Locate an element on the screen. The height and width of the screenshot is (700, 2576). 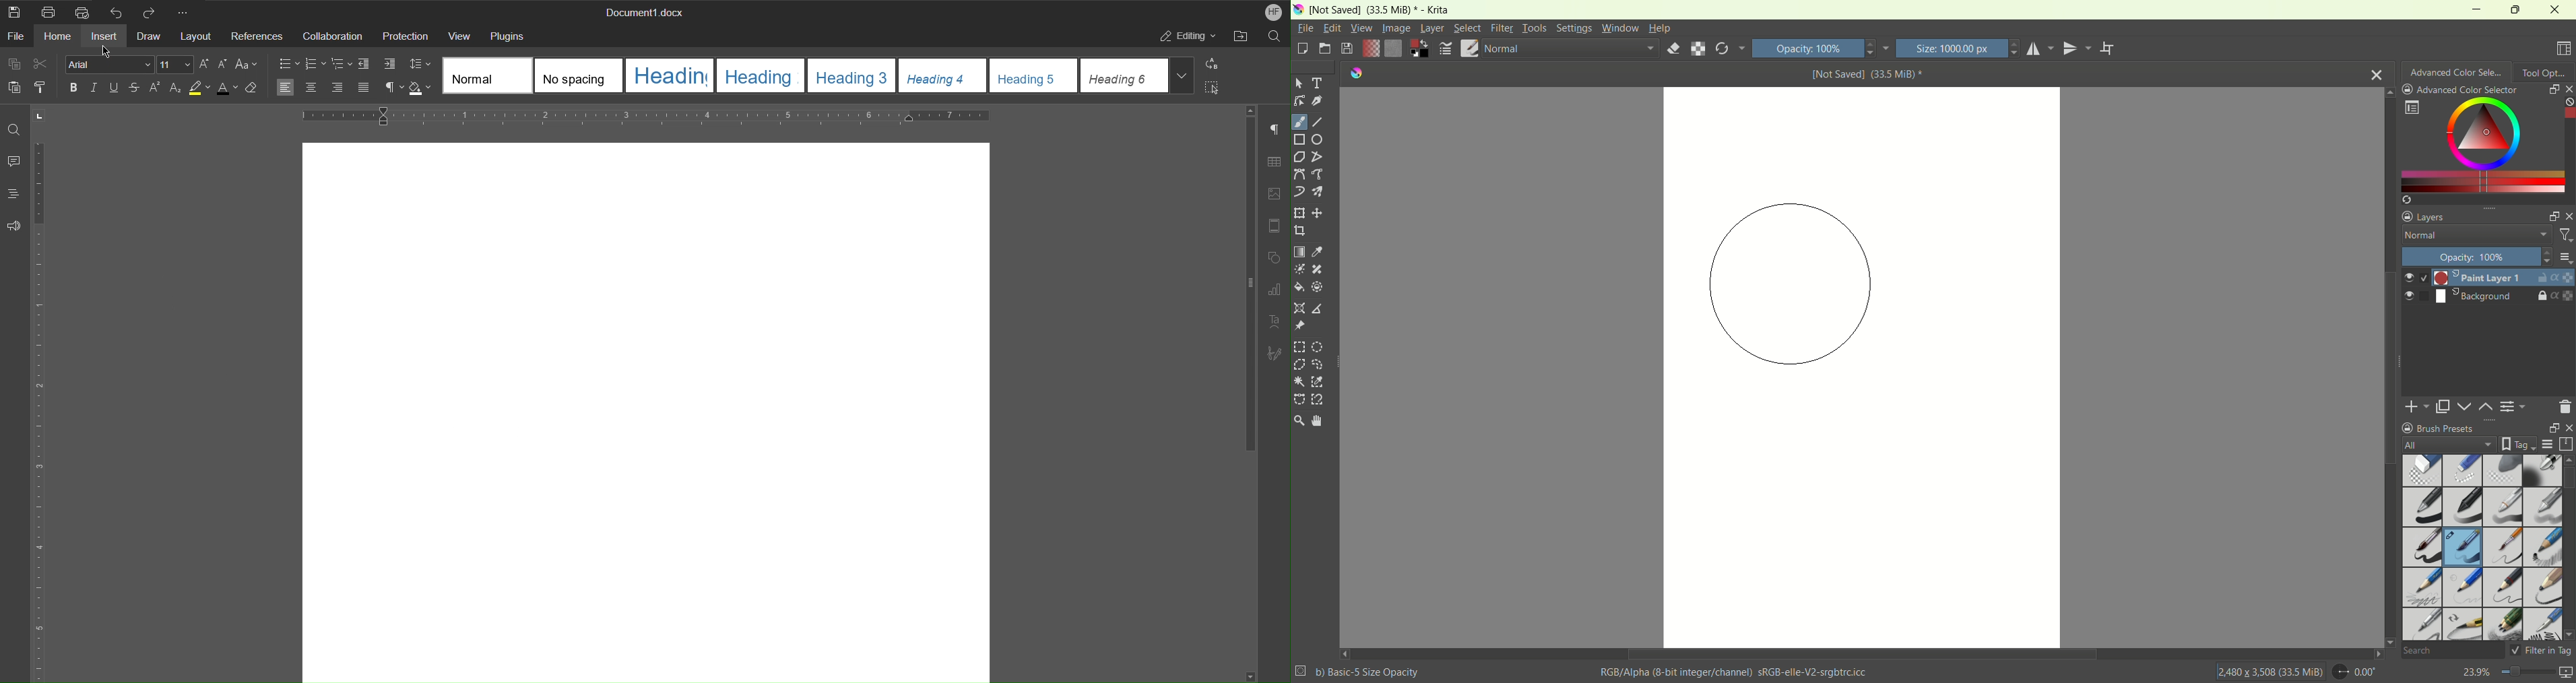
create a list of colors is located at coordinates (2488, 200).